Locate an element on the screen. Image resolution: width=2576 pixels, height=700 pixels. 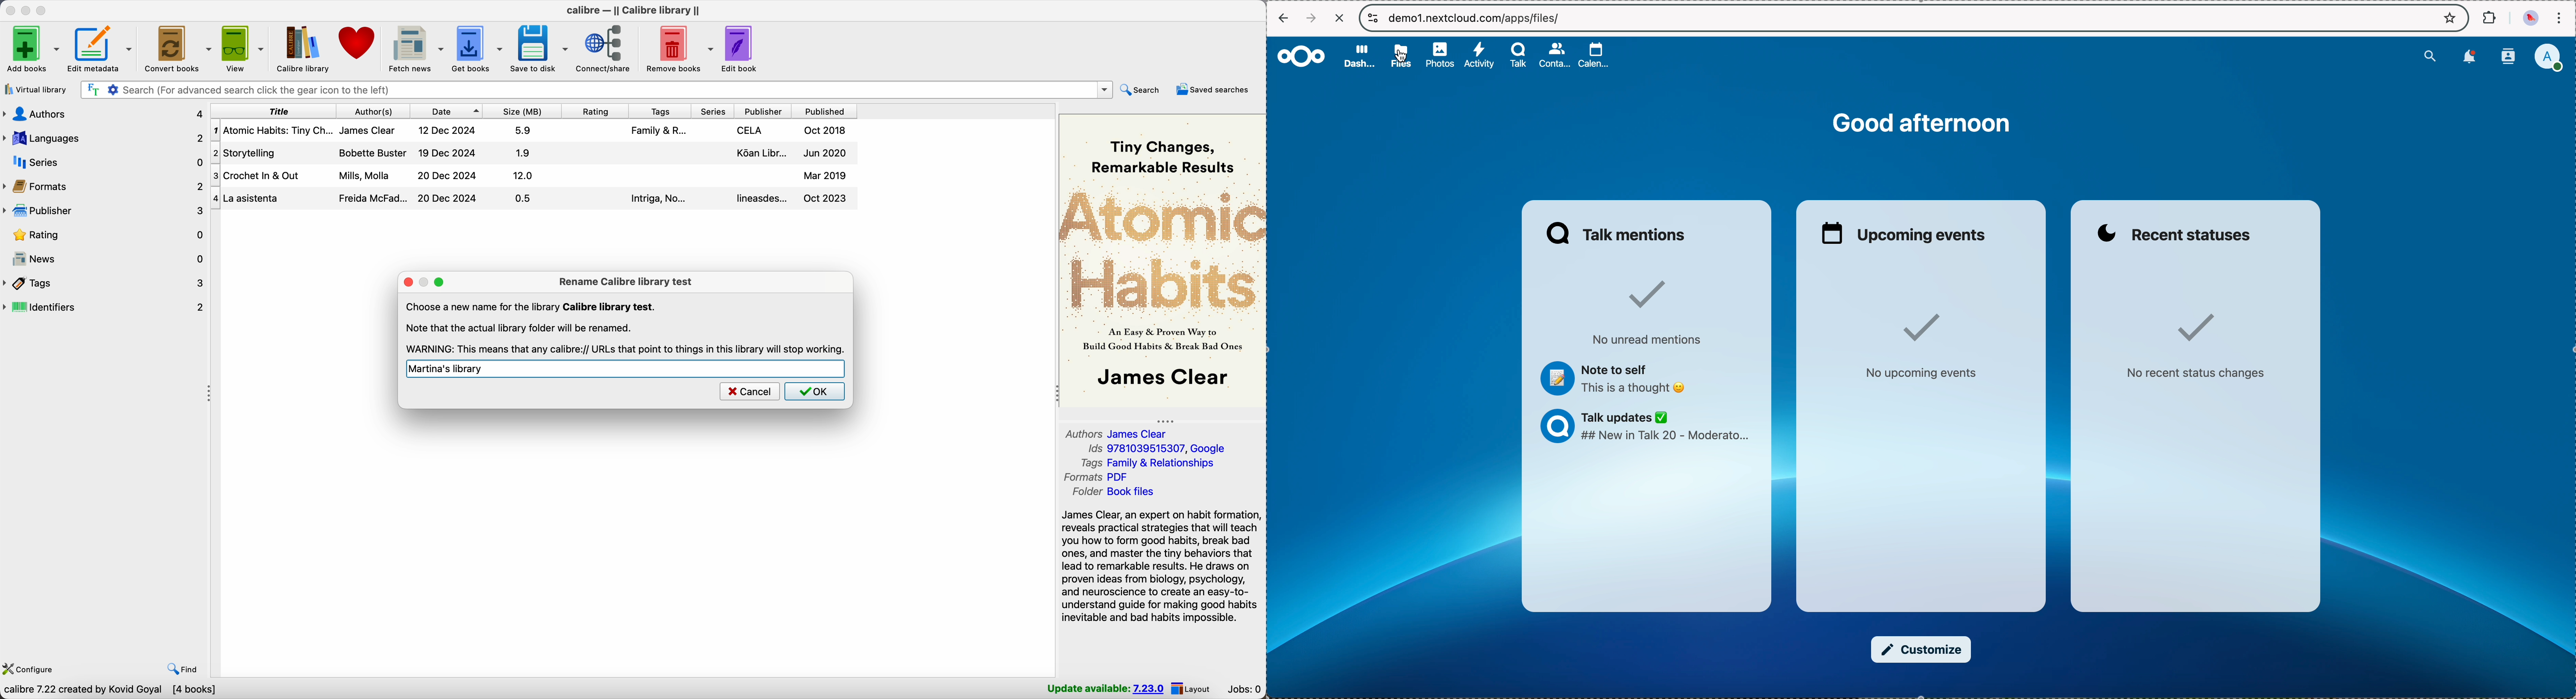
Atomic Habitis: Tiny Changes... book is located at coordinates (535, 131).